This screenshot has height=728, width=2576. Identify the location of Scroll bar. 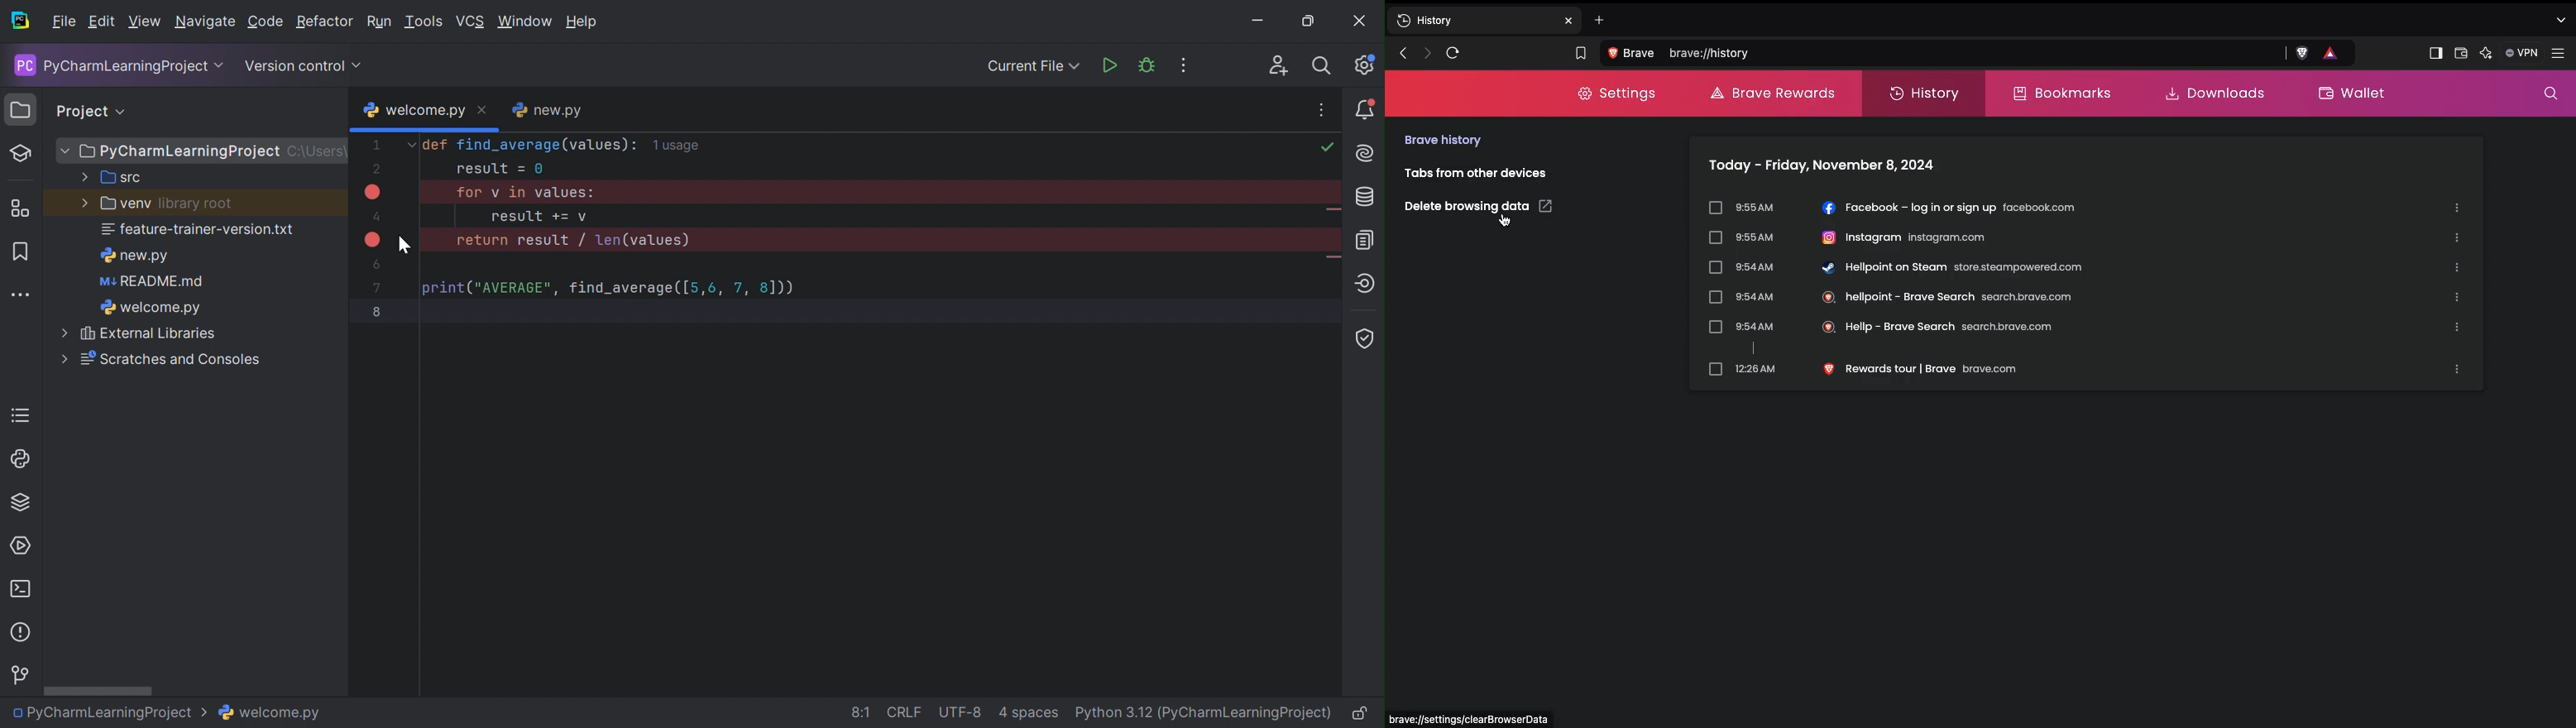
(100, 690).